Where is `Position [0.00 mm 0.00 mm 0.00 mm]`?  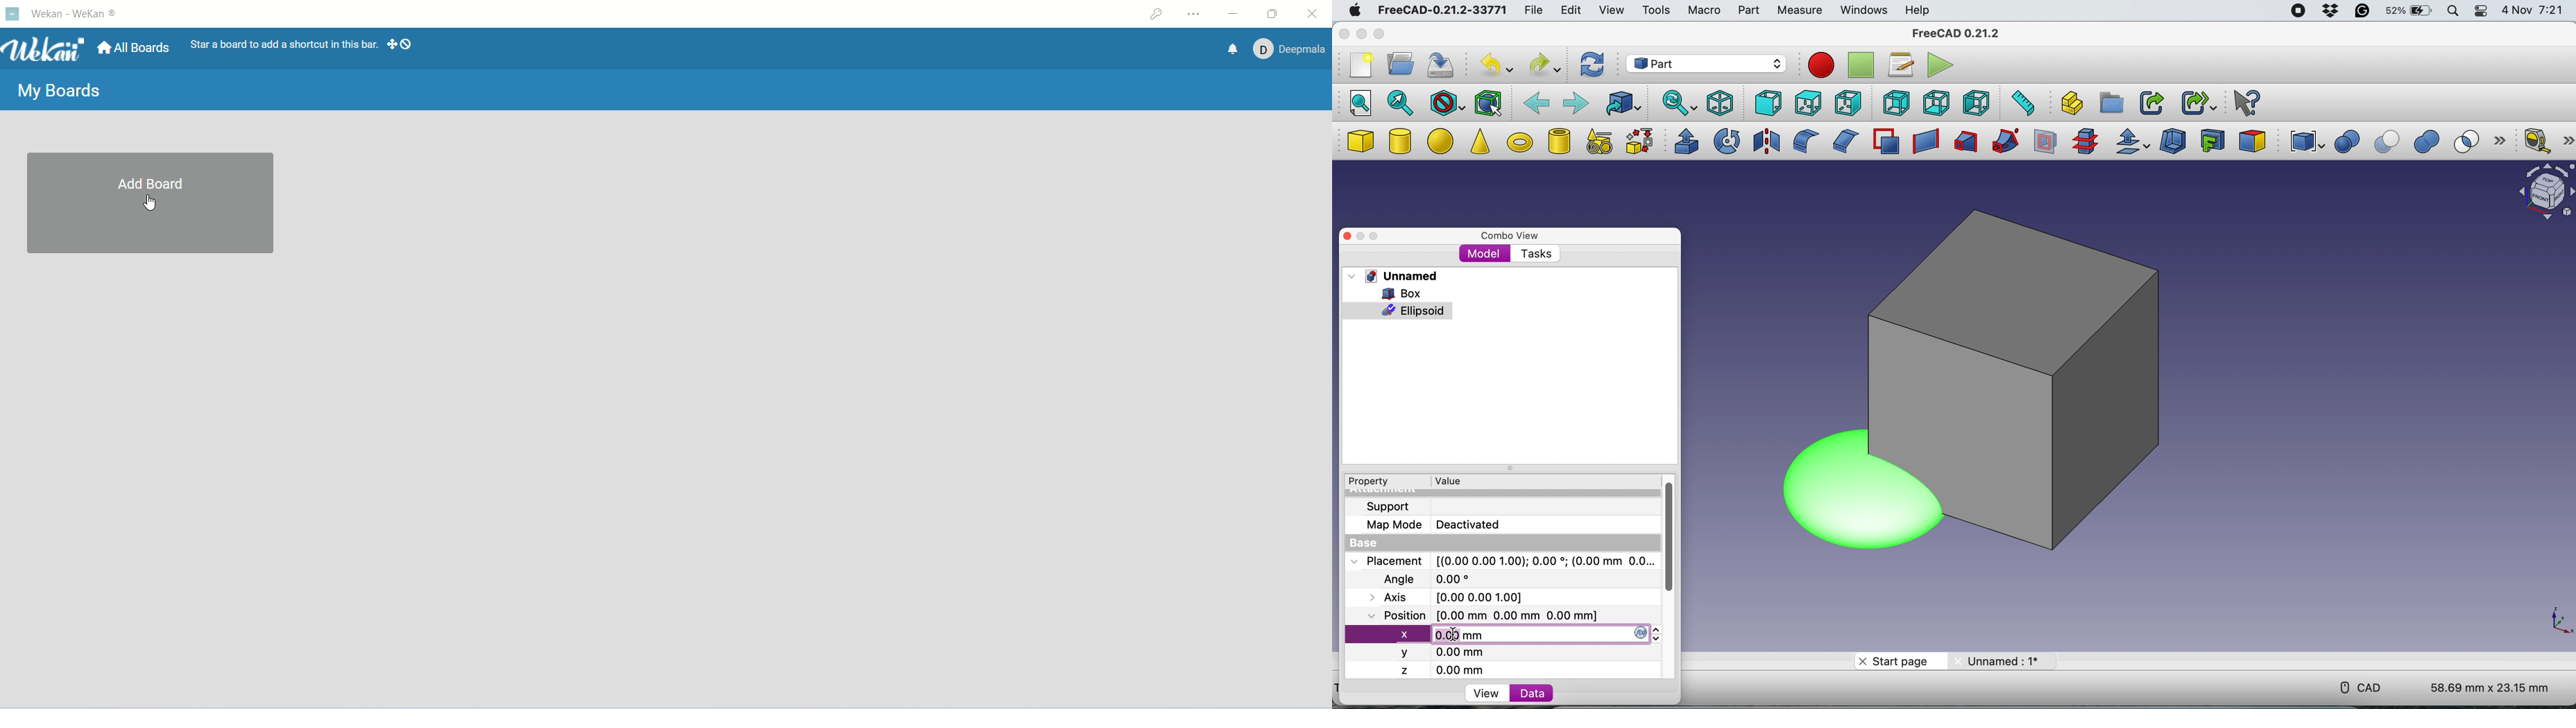 Position [0.00 mm 0.00 mm 0.00 mm] is located at coordinates (1481, 615).